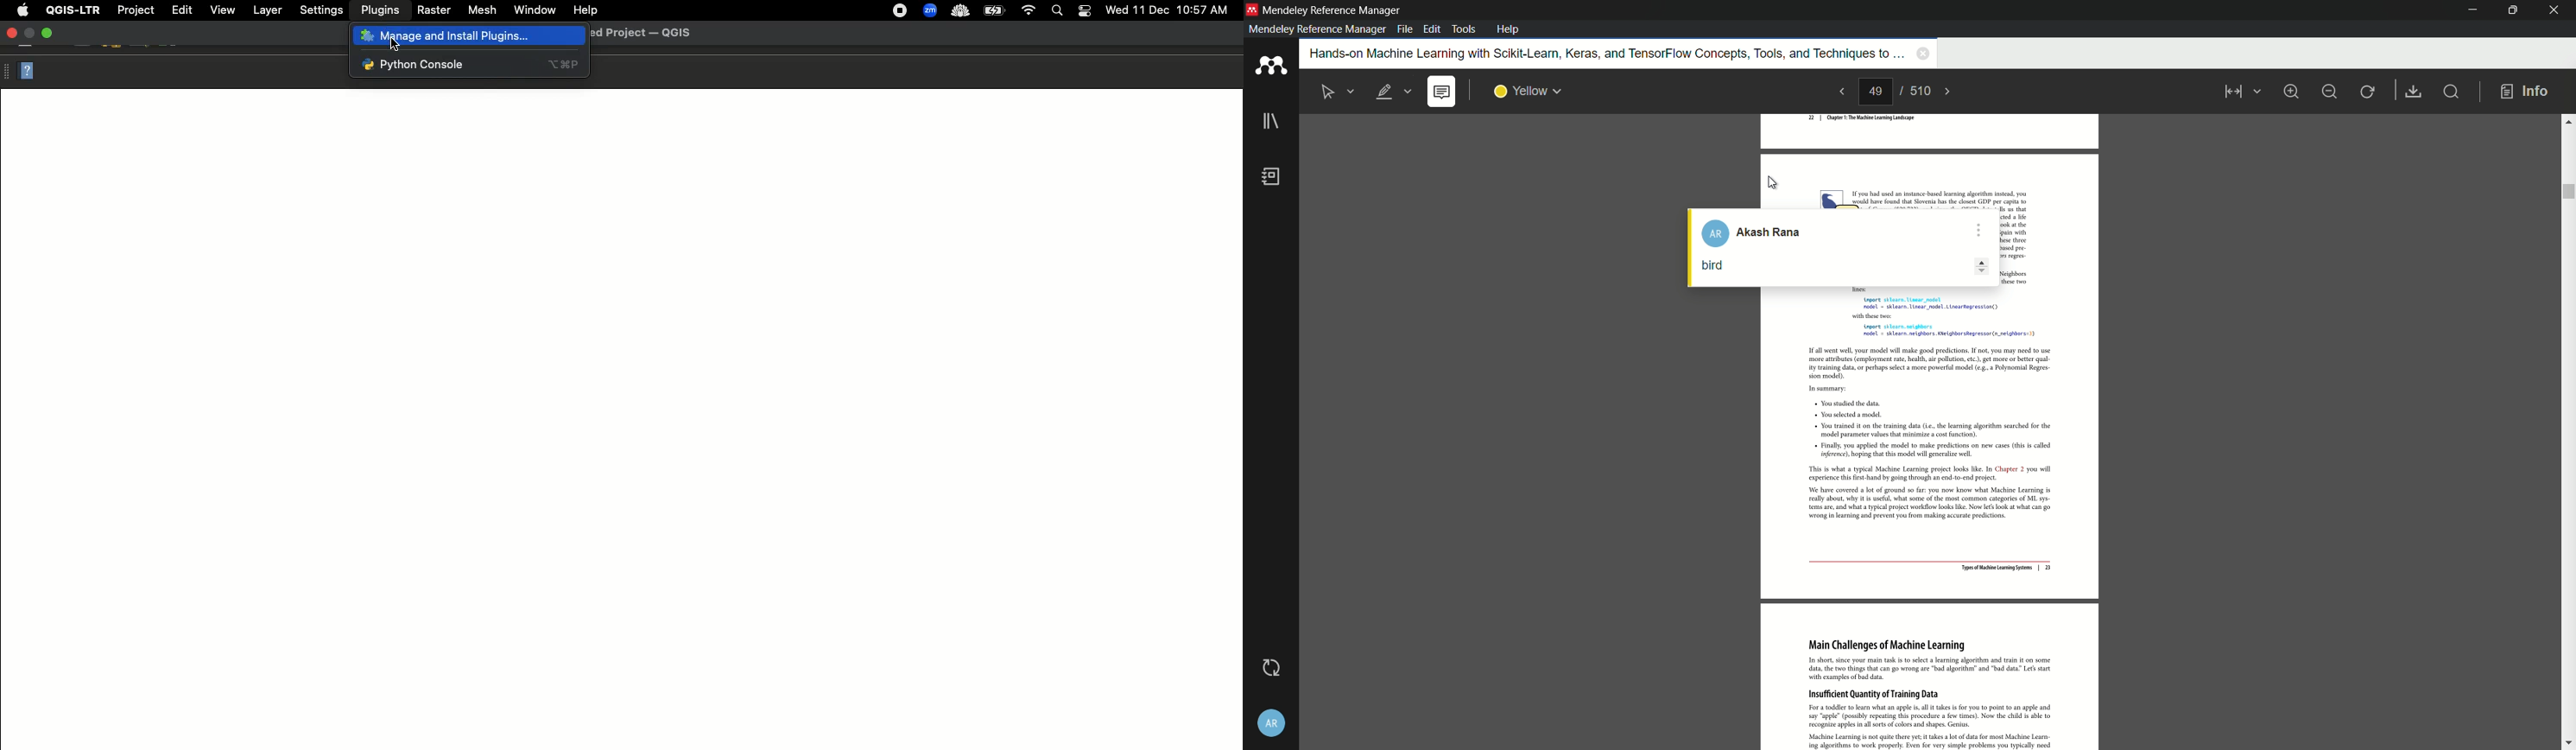 The height and width of the screenshot is (756, 2576). I want to click on Name, so click(649, 34).